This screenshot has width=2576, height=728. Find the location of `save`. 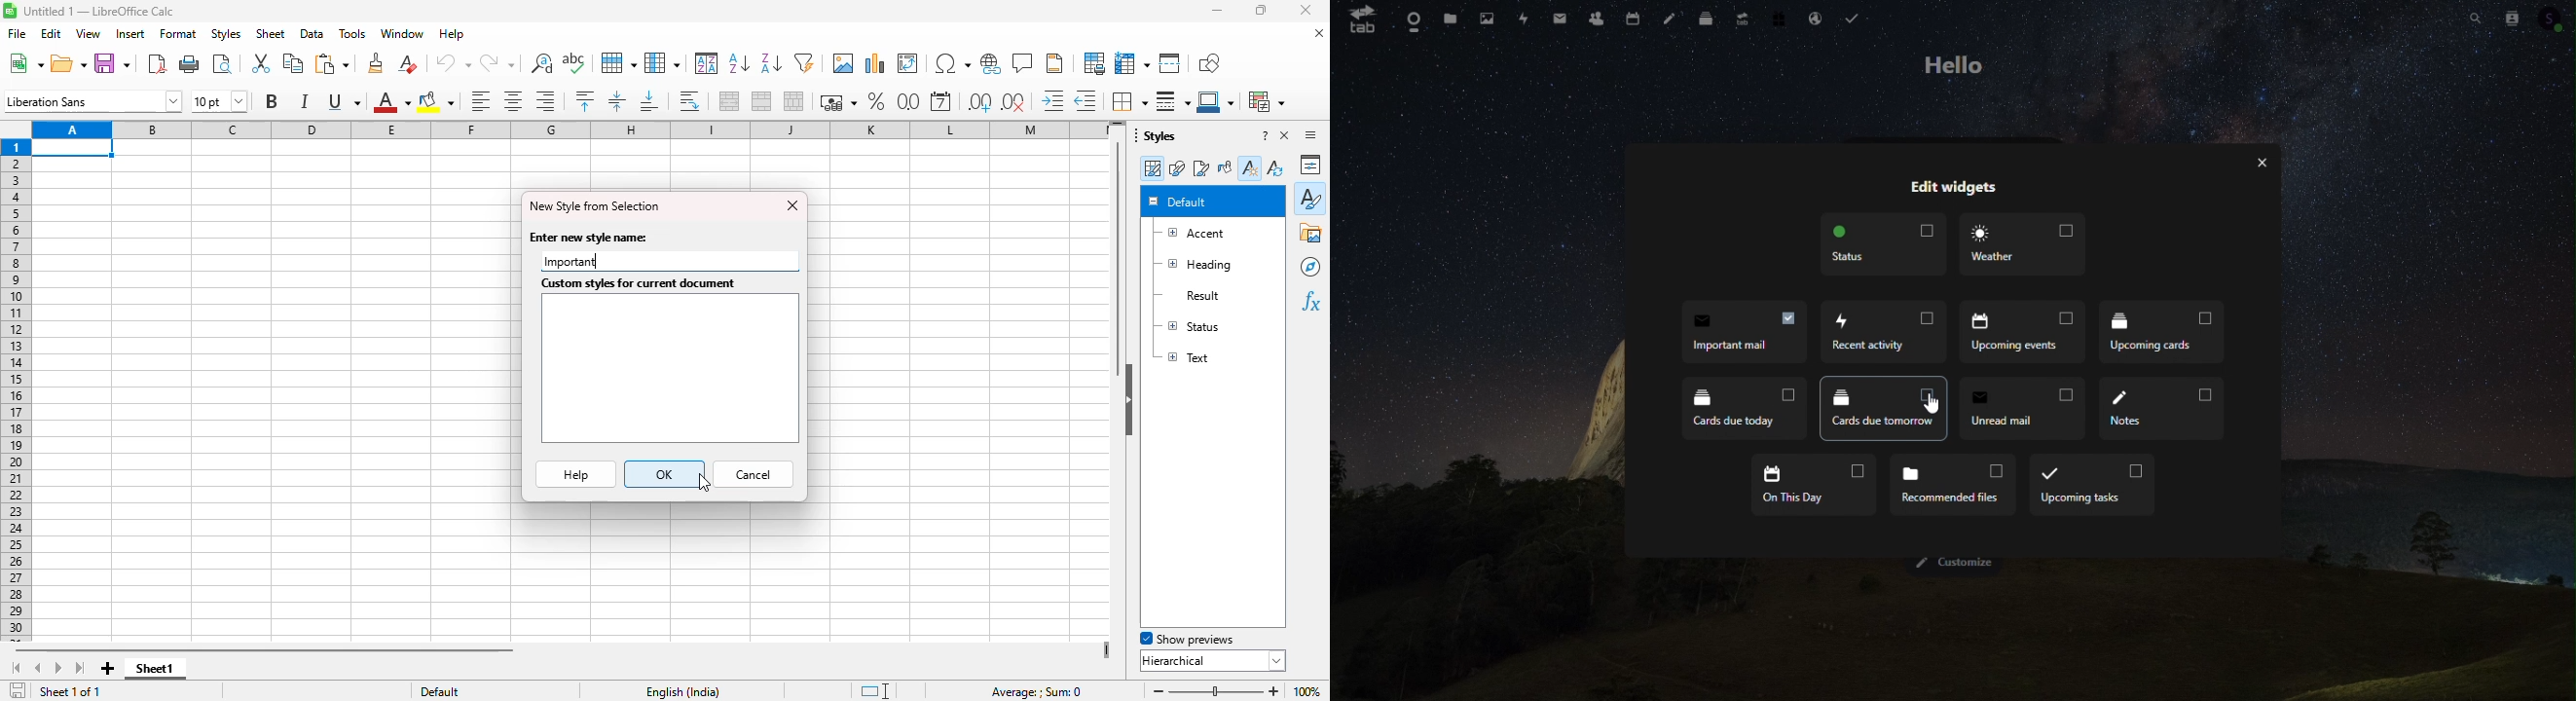

save is located at coordinates (112, 63).